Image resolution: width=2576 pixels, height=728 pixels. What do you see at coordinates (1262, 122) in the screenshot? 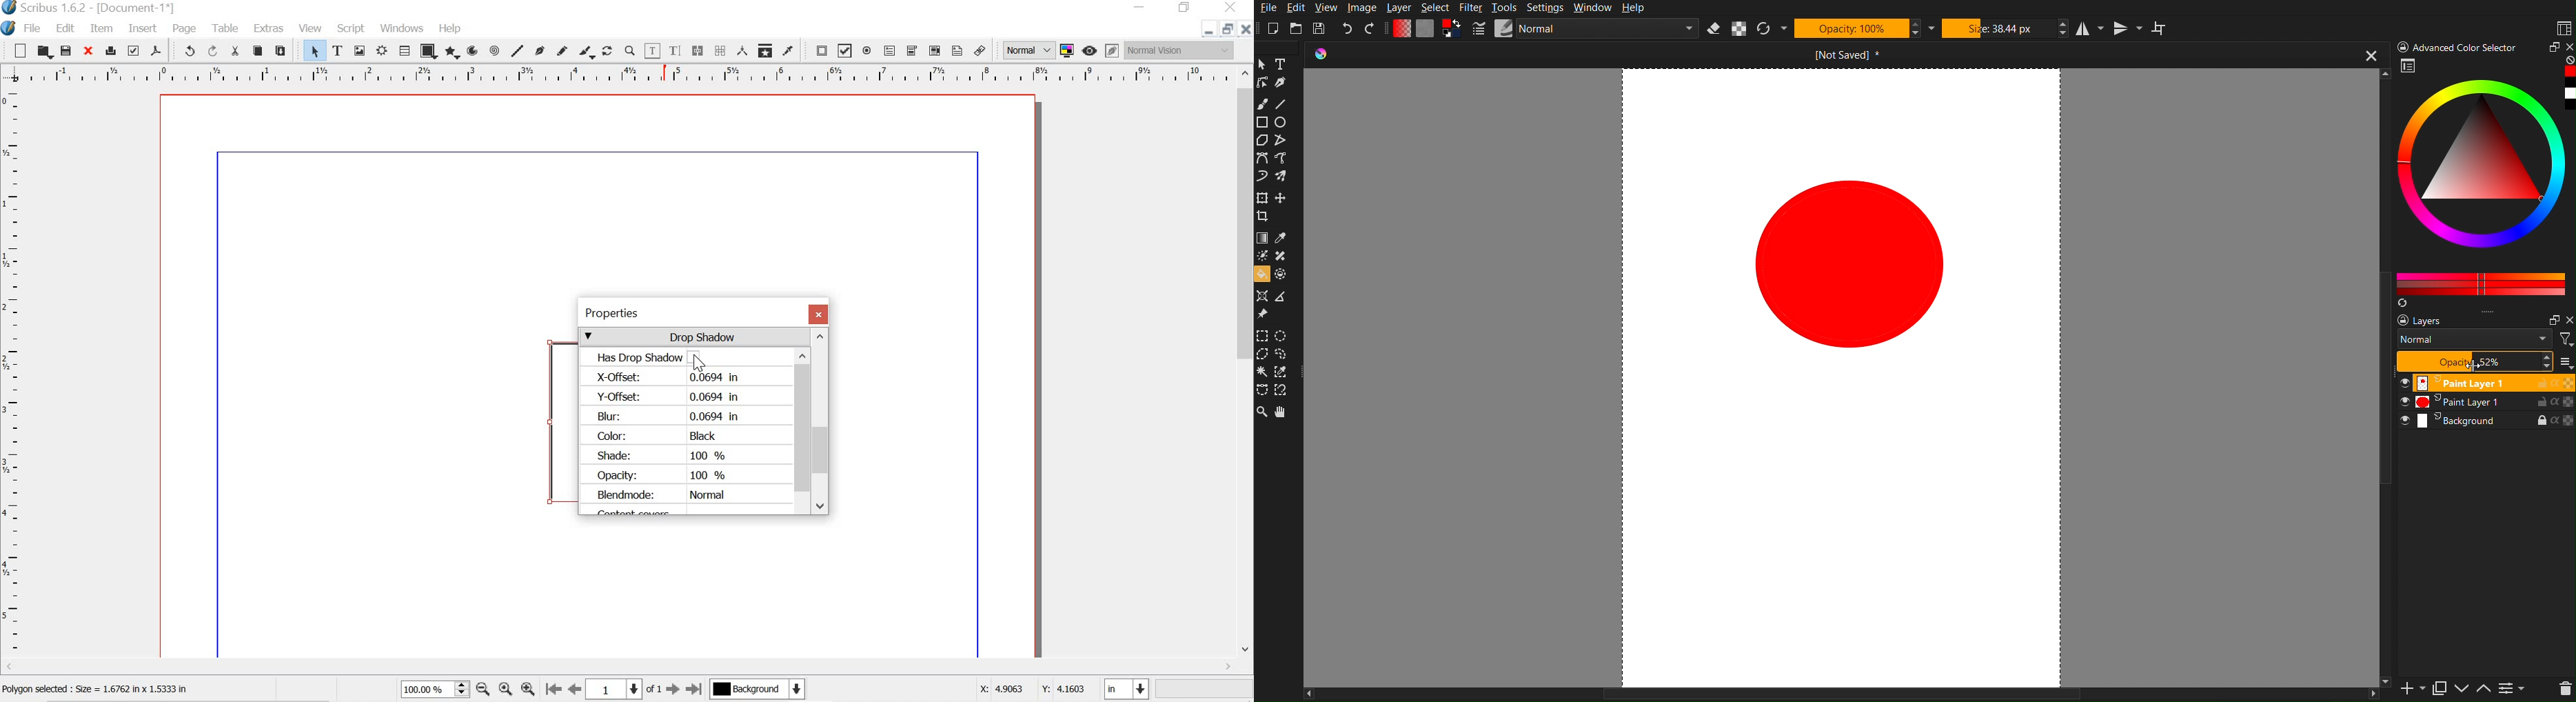
I see `Rectangle` at bounding box center [1262, 122].